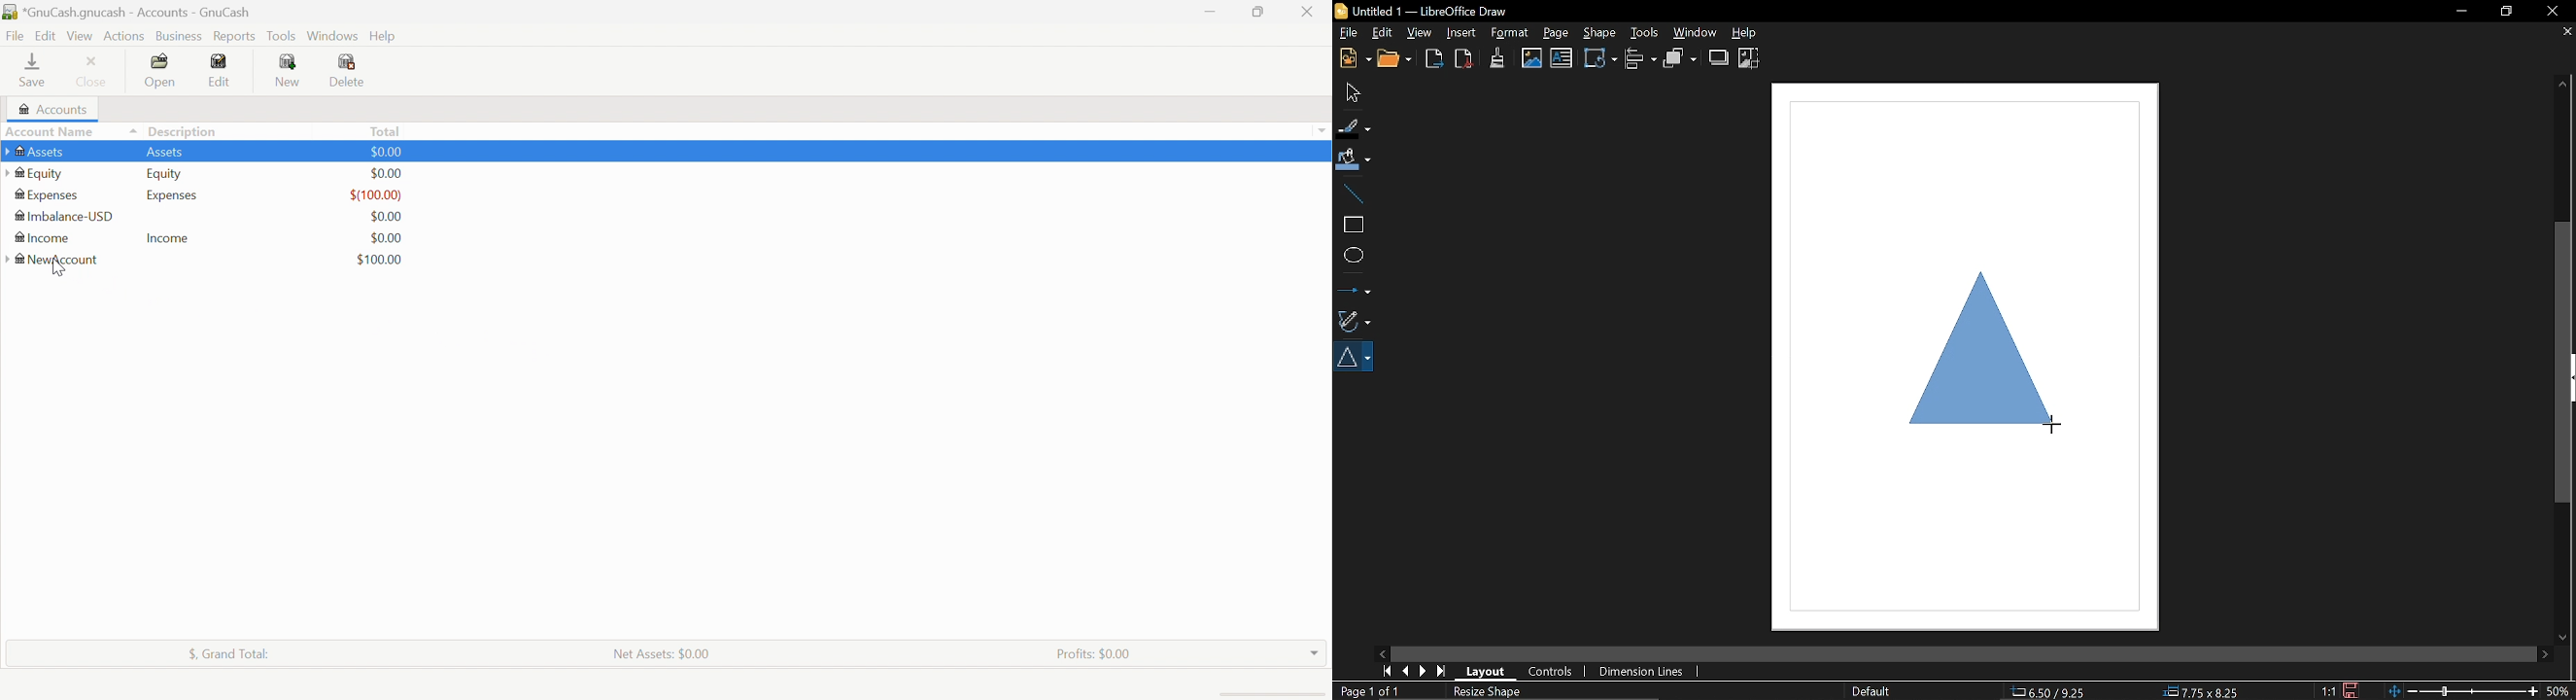  I want to click on Insert, so click(1461, 33).